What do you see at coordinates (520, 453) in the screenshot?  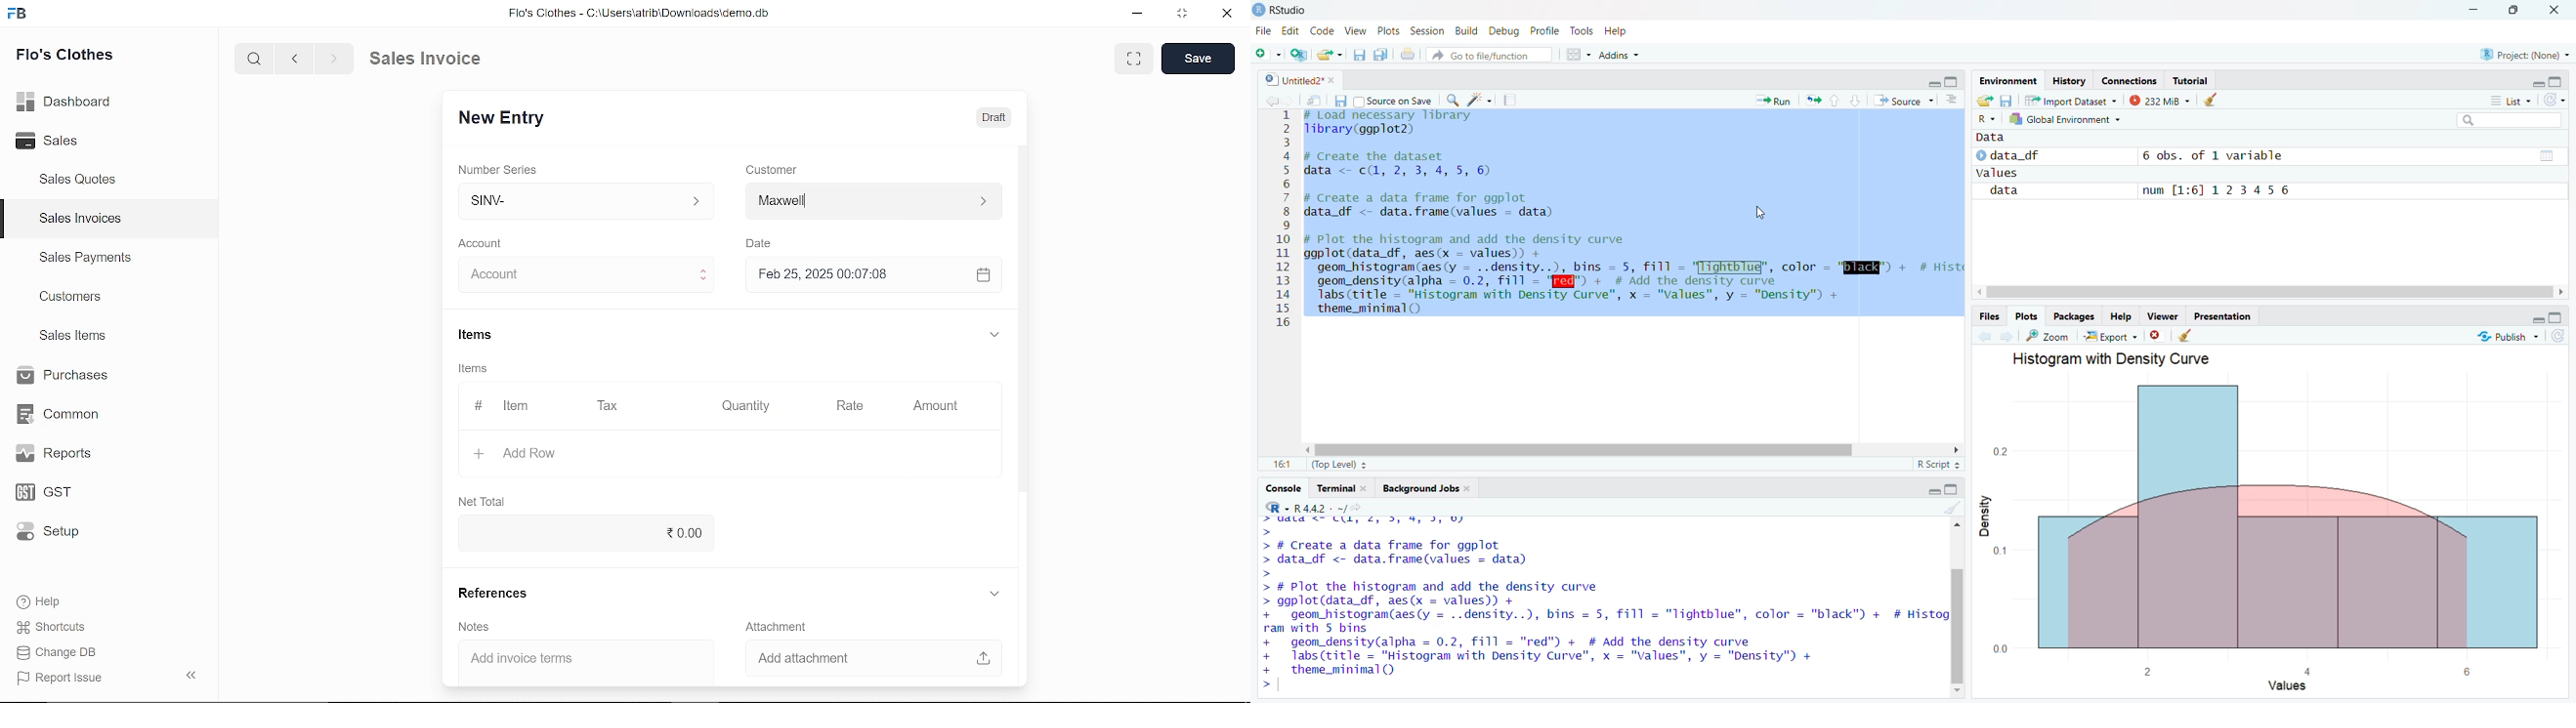 I see `+ Add Row` at bounding box center [520, 453].